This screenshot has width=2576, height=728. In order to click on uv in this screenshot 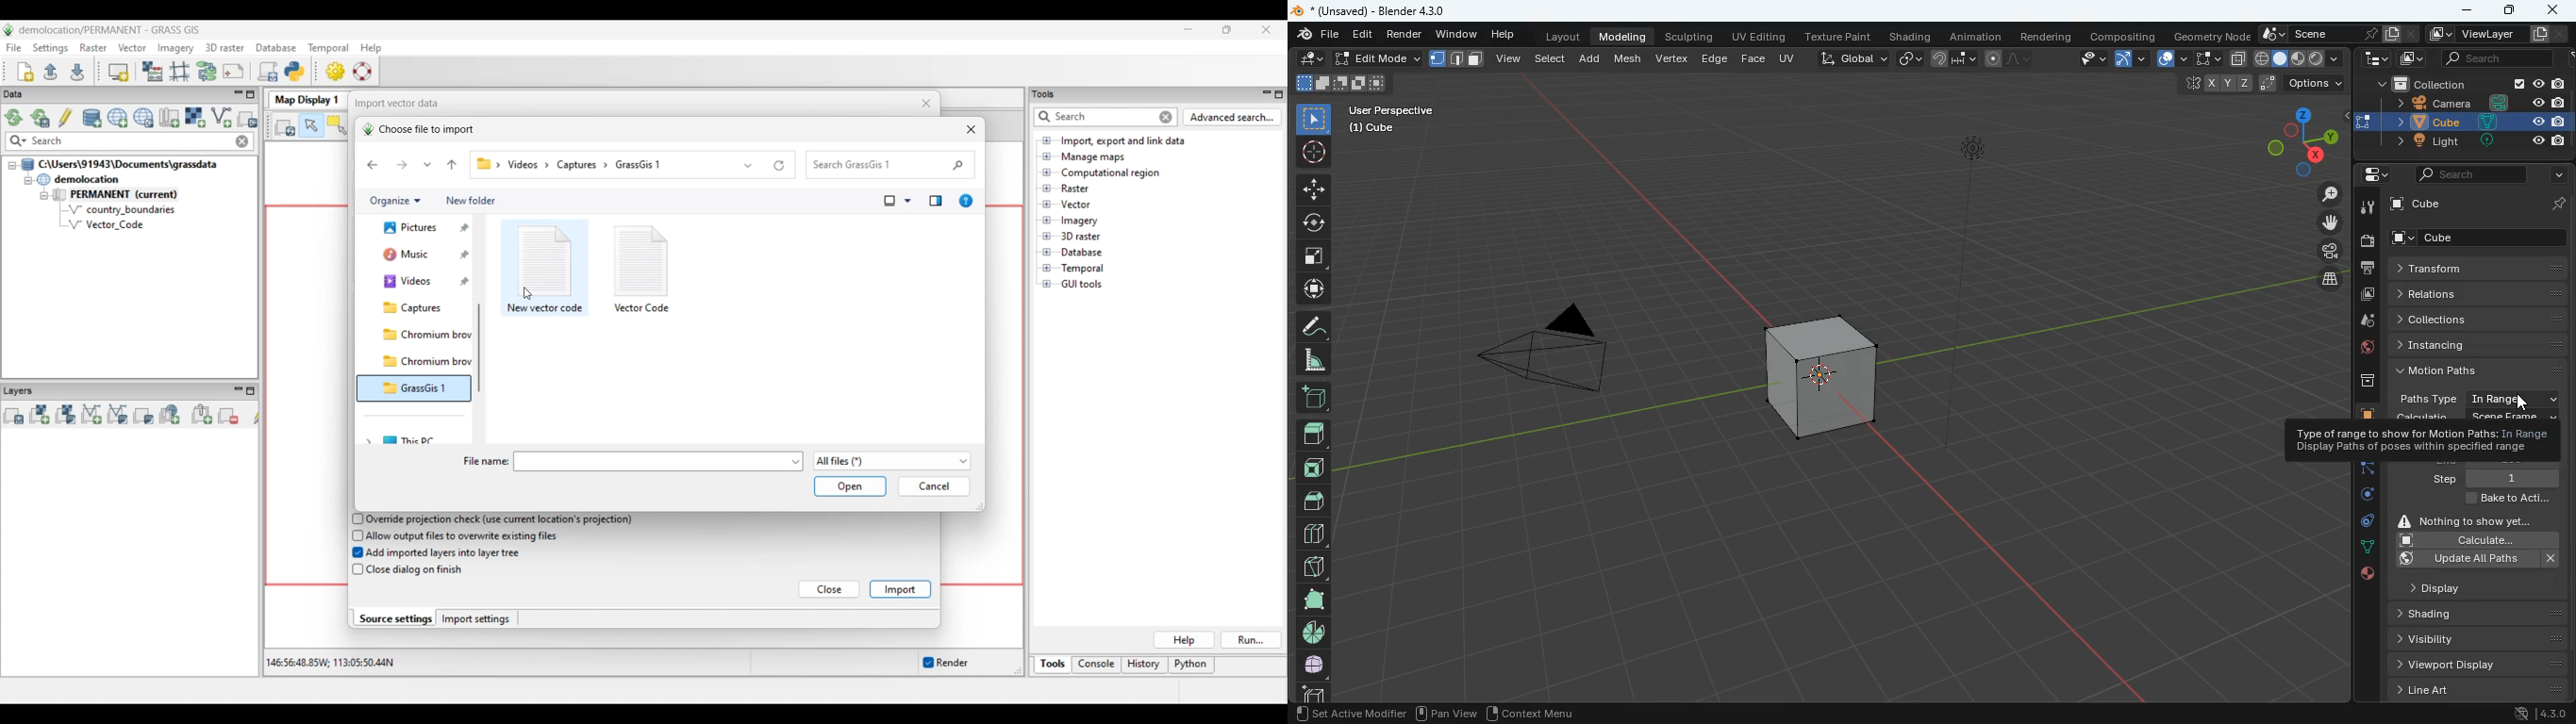, I will do `click(1788, 57)`.